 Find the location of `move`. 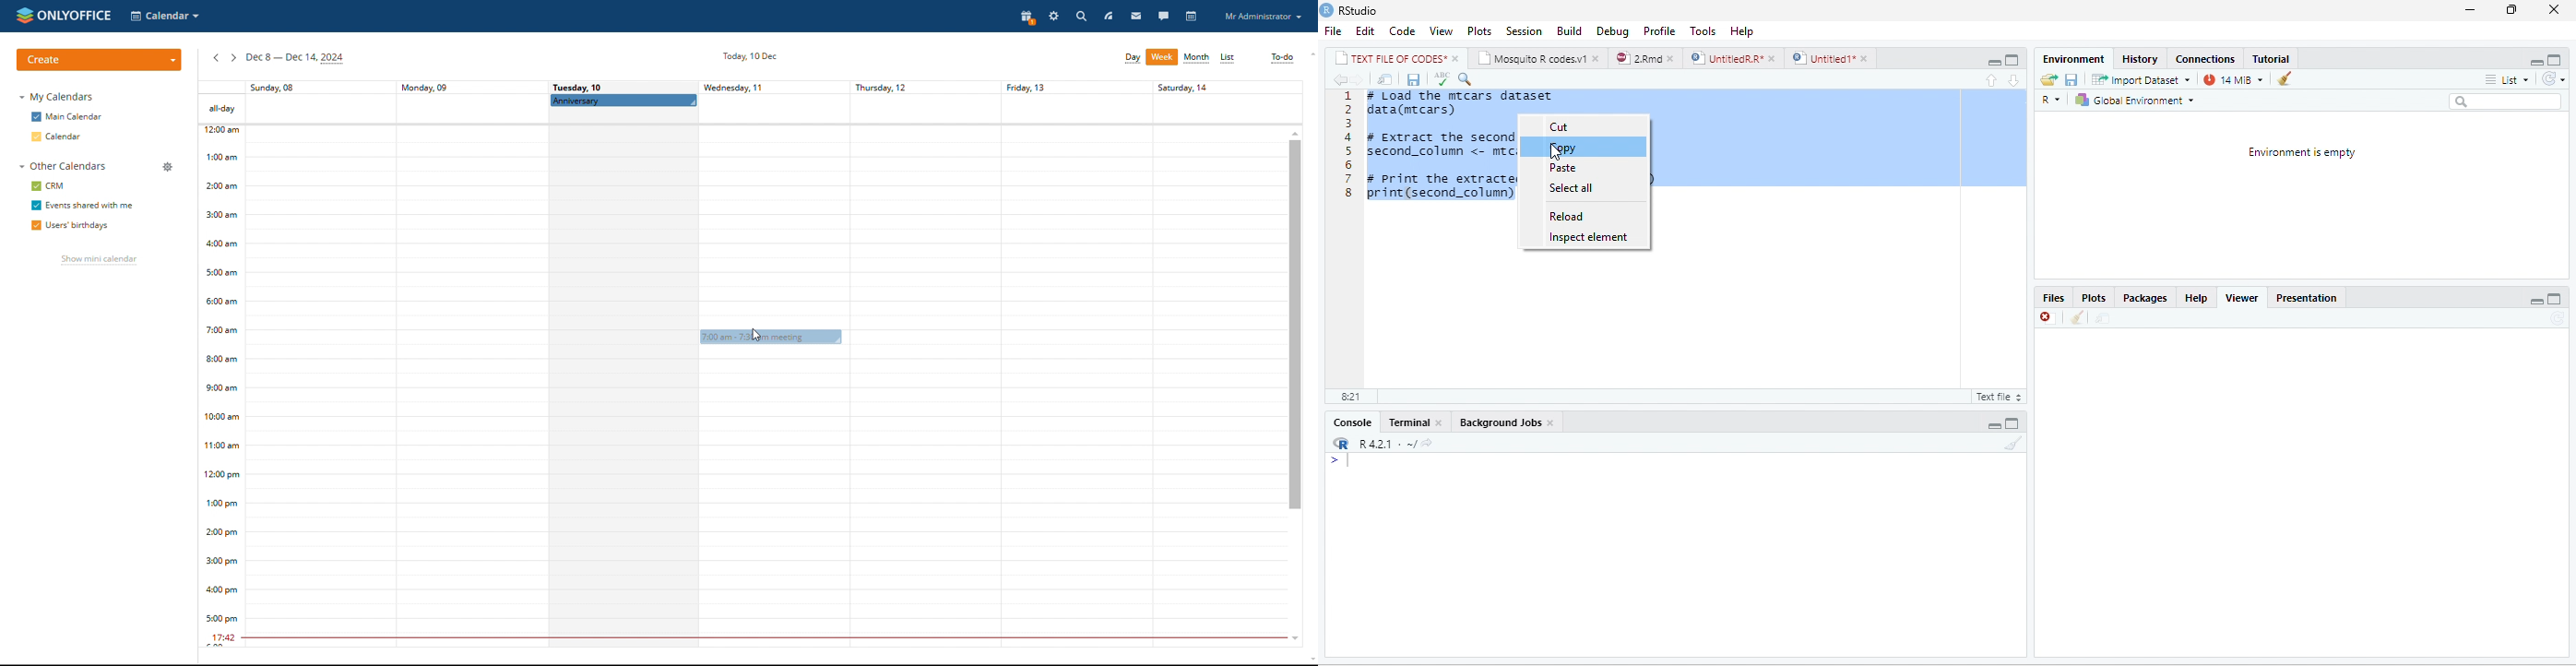

move is located at coordinates (1385, 79).